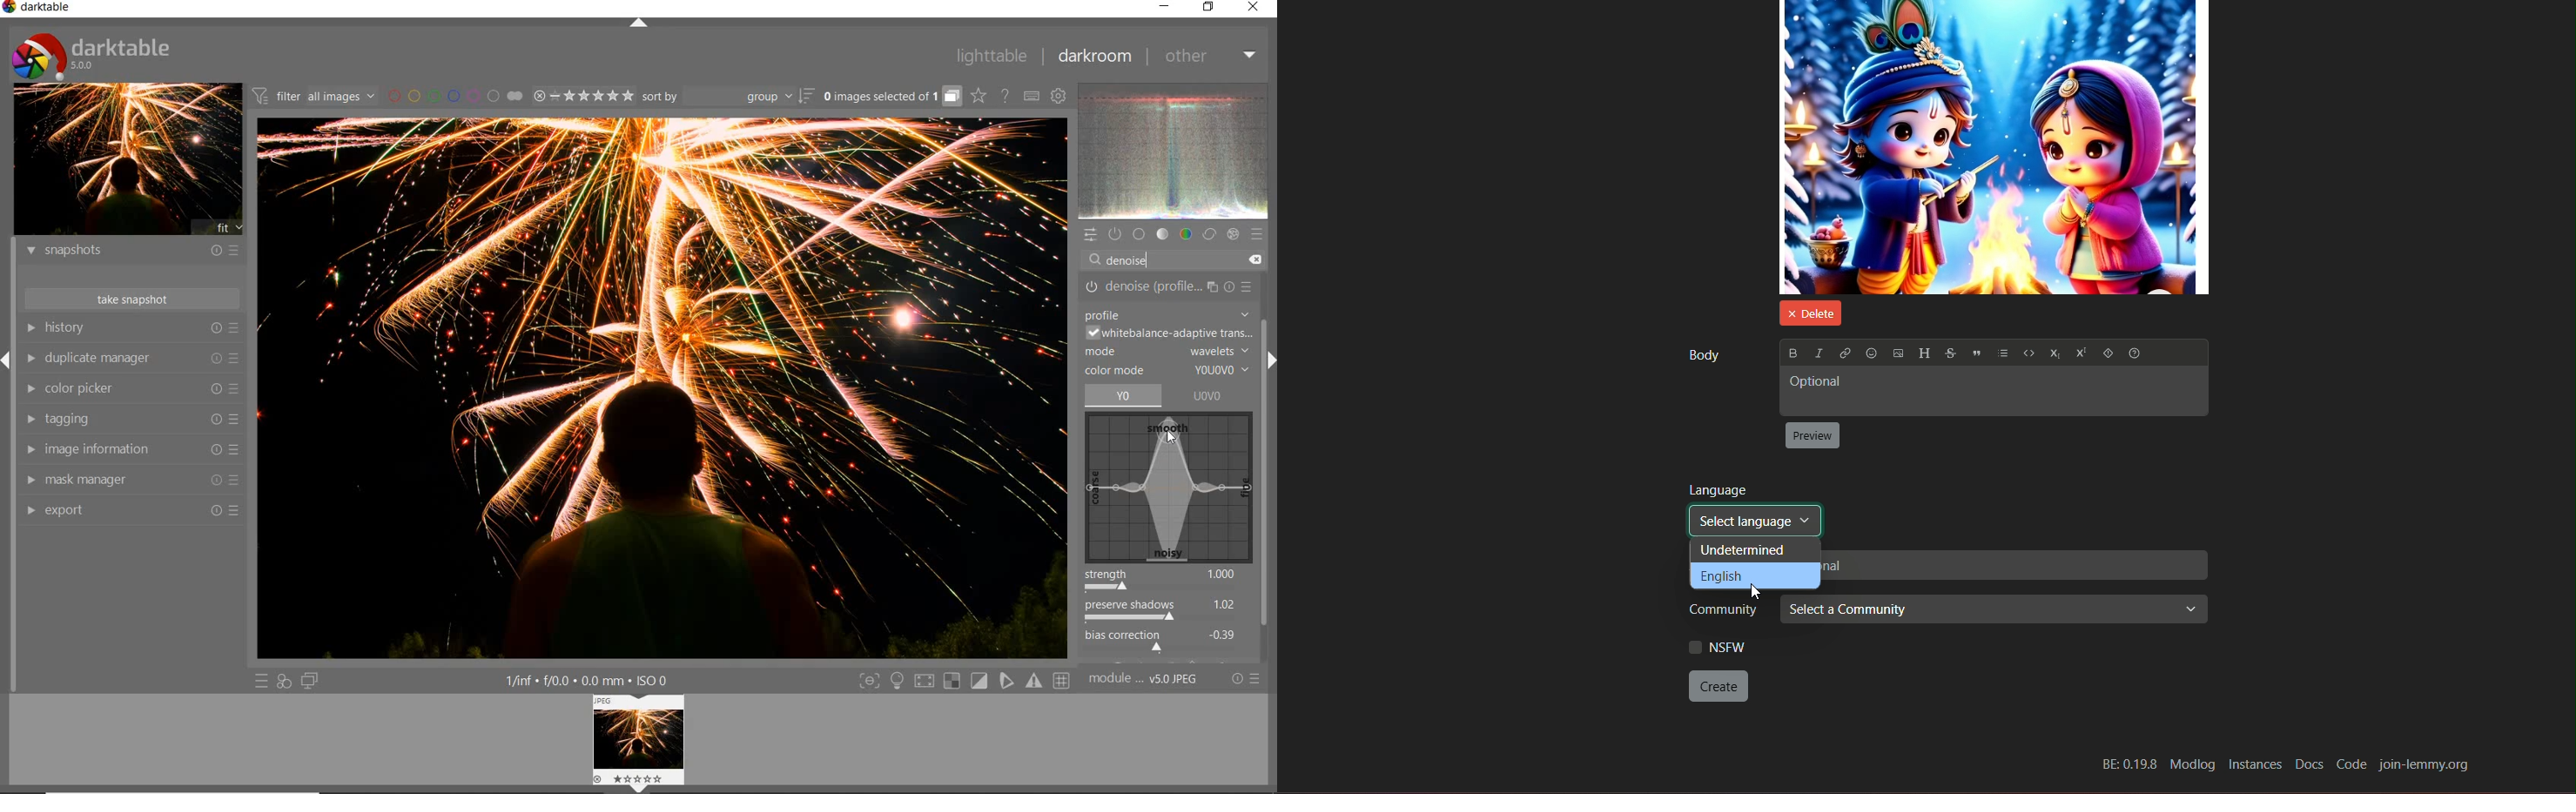 The image size is (2576, 812). Describe the element at coordinates (964, 680) in the screenshot. I see `Toggle modes` at that location.